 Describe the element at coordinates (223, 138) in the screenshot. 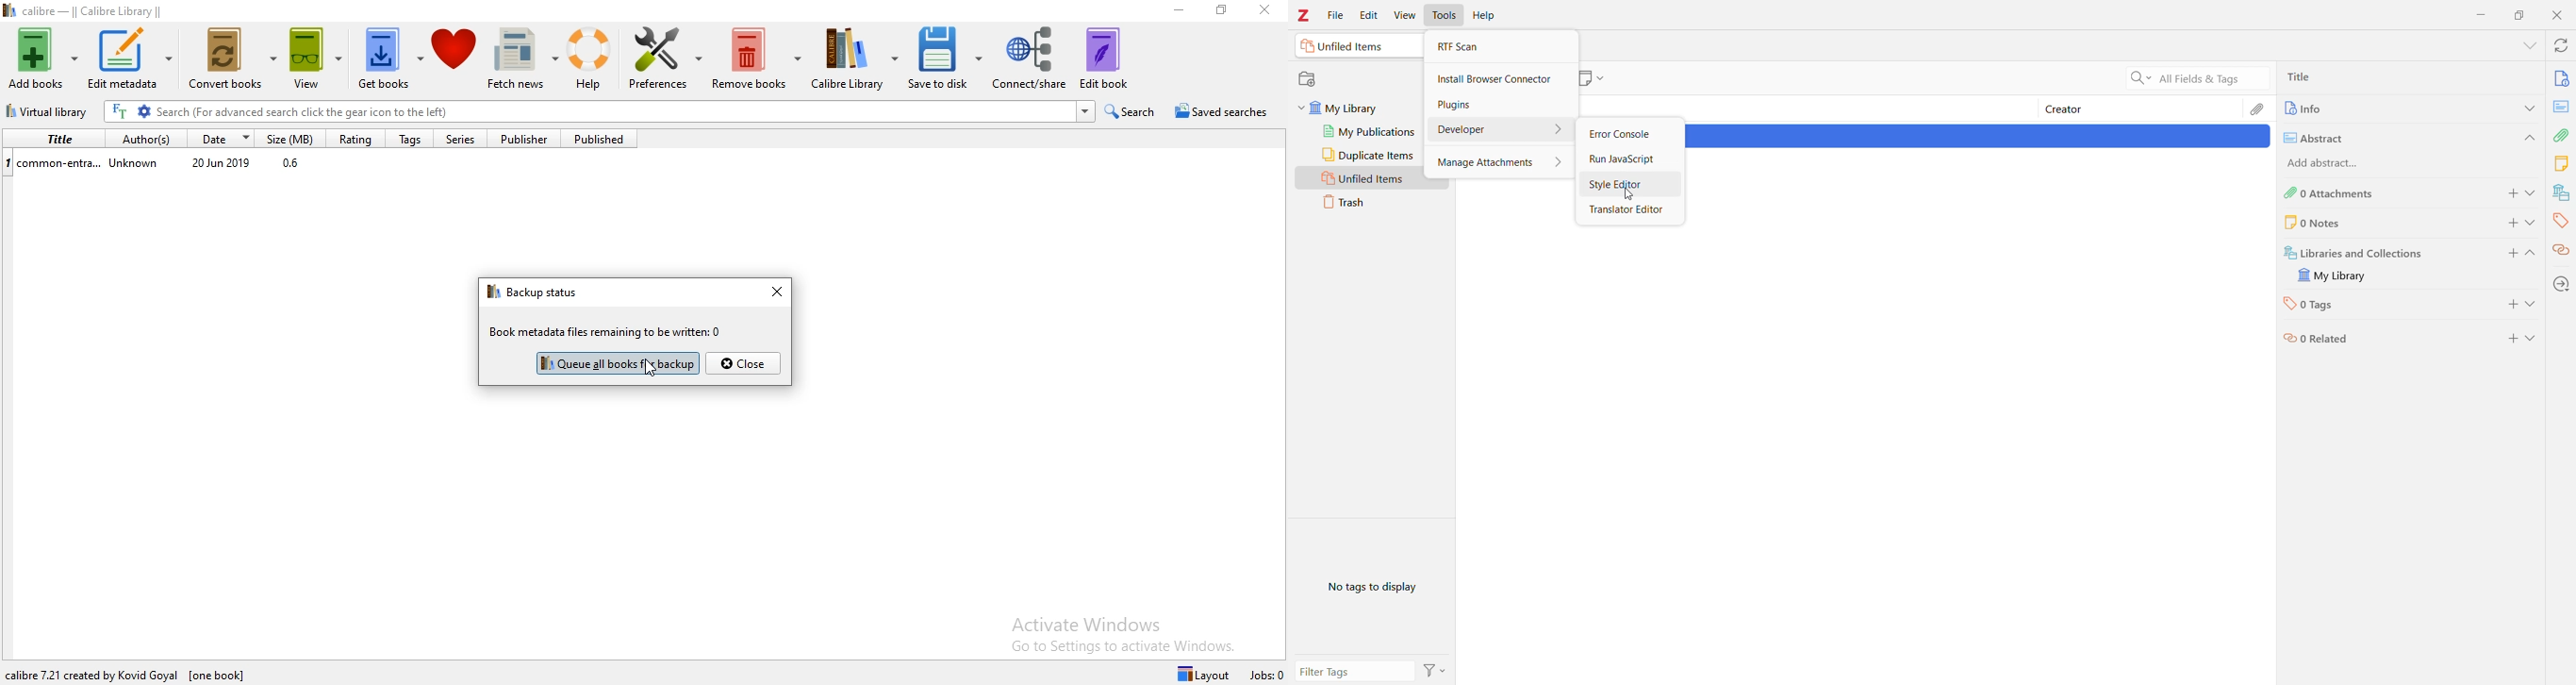

I see `Date` at that location.